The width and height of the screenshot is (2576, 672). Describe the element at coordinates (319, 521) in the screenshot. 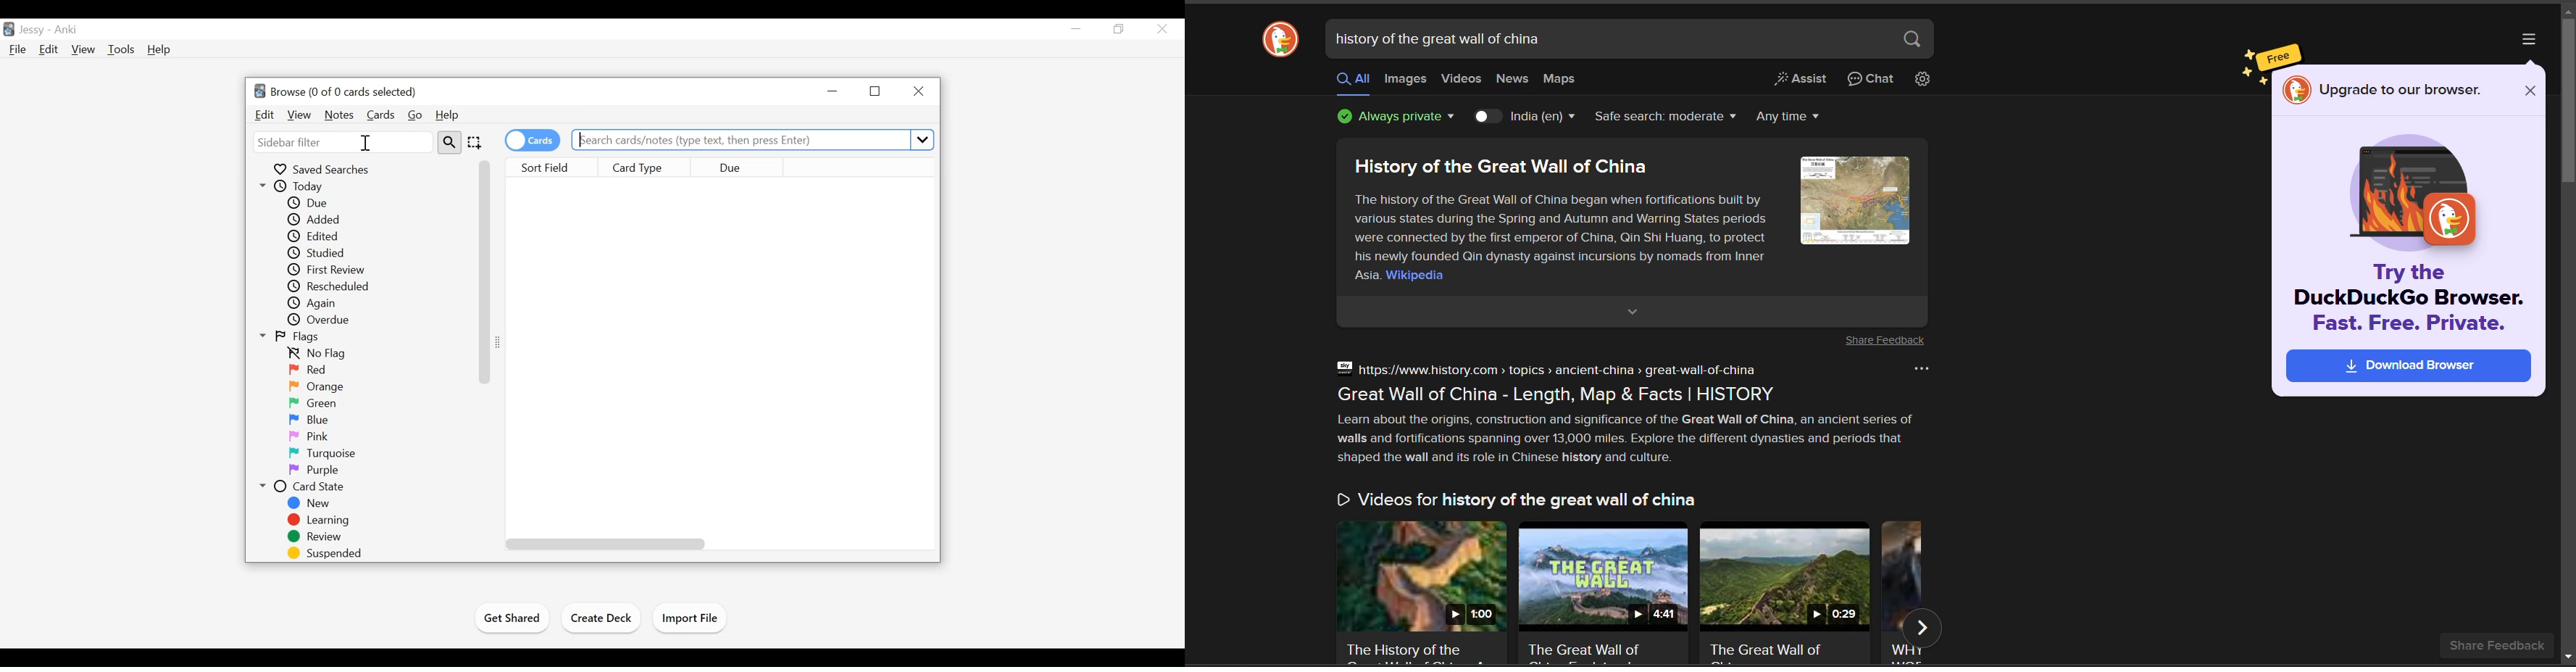

I see `Learning` at that location.